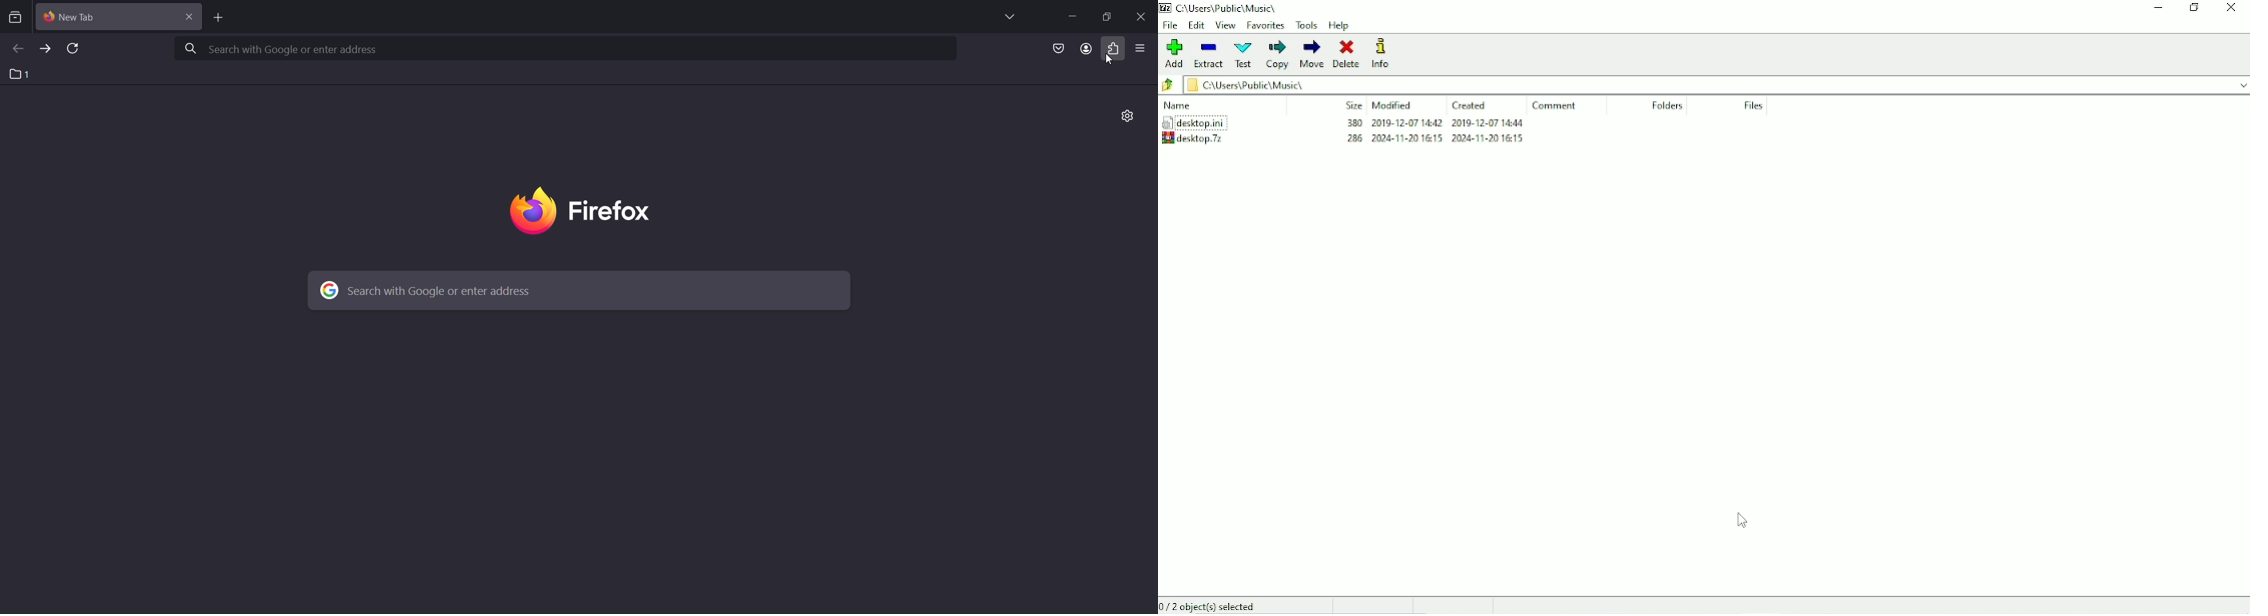 This screenshot has height=616, width=2268. Describe the element at coordinates (1716, 84) in the screenshot. I see `File location` at that location.